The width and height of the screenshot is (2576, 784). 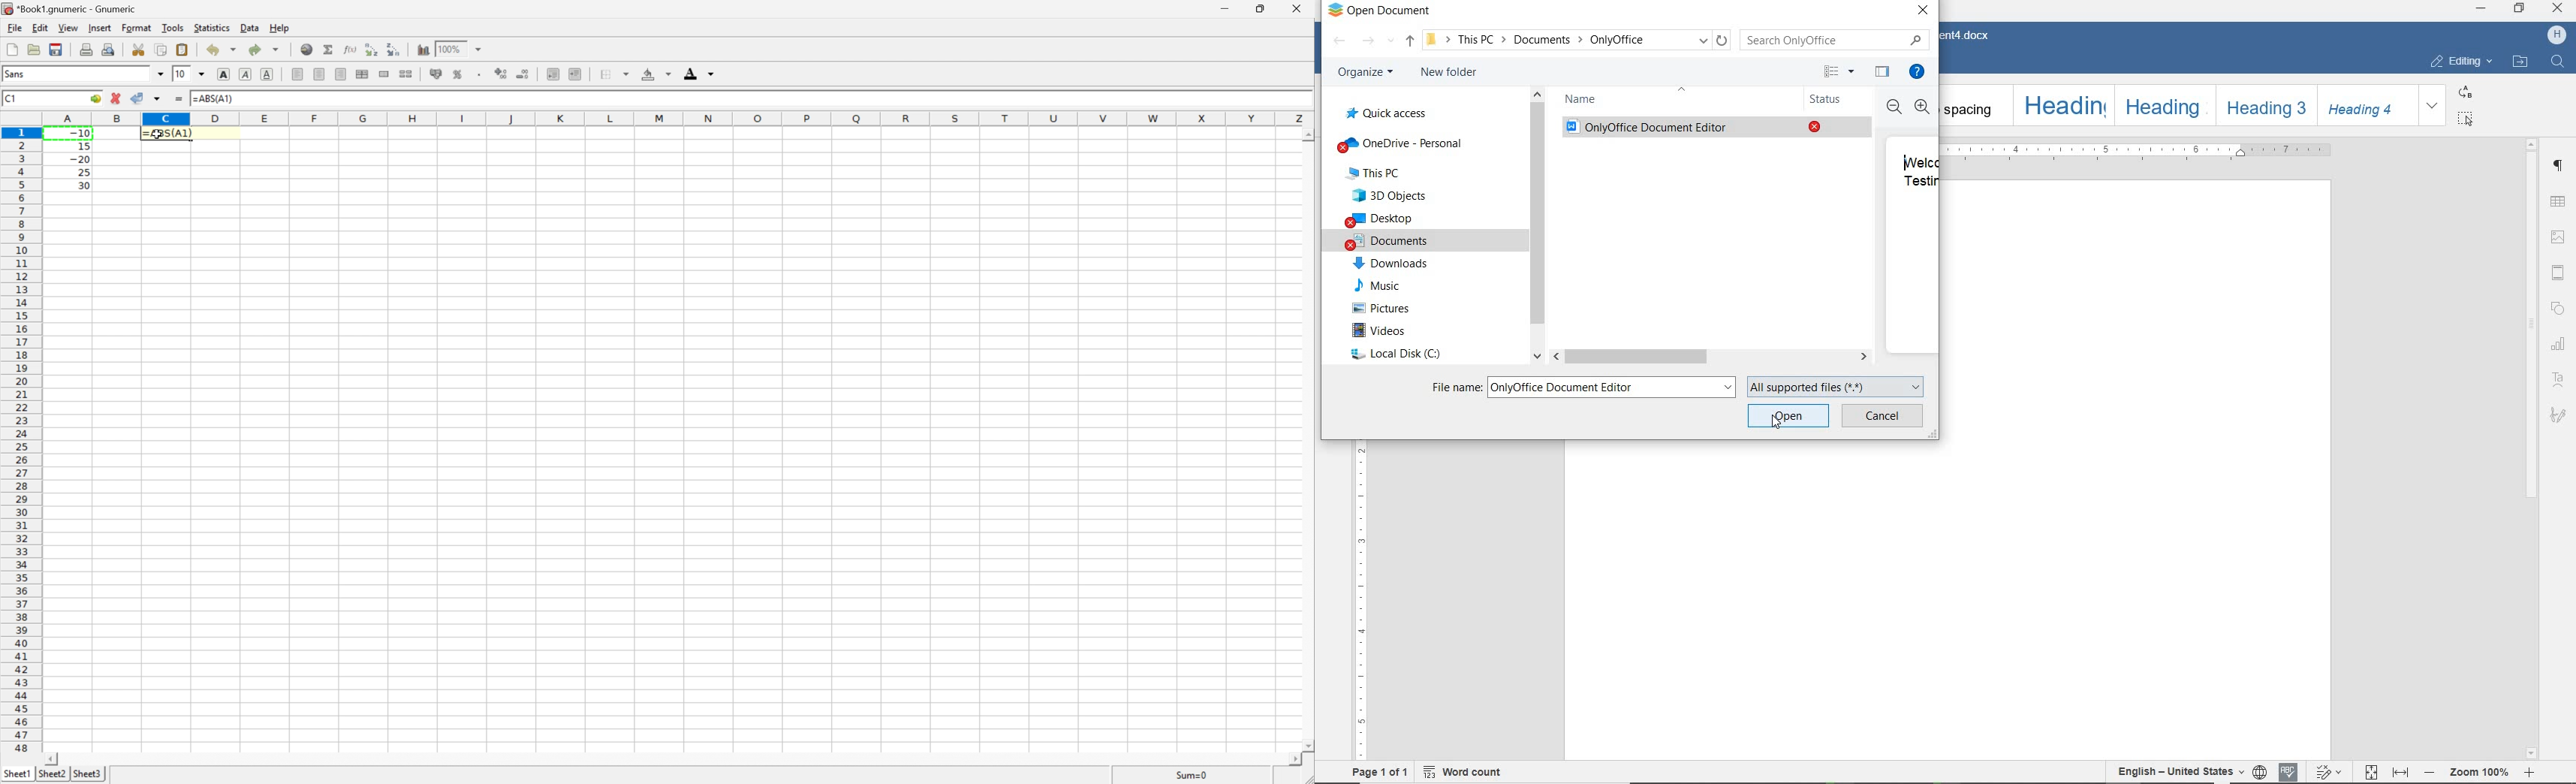 I want to click on Undo, so click(x=223, y=49).